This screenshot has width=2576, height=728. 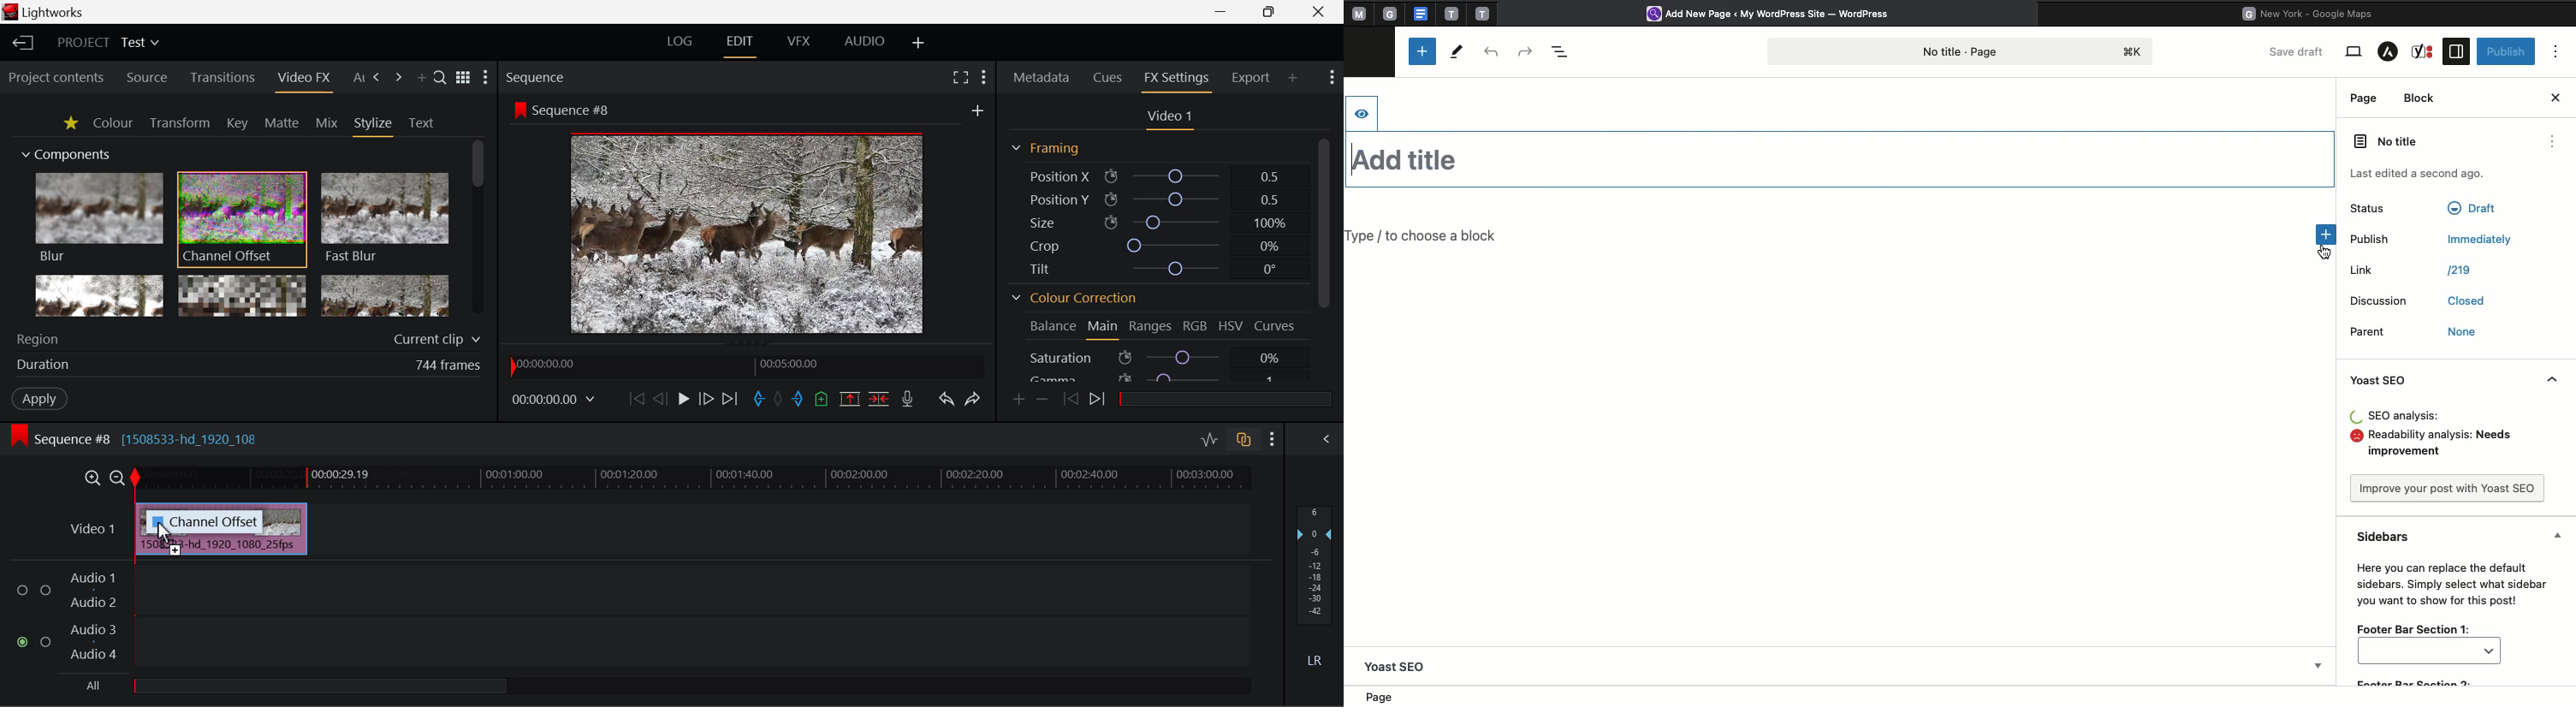 I want to click on Remove marked Section, so click(x=852, y=400).